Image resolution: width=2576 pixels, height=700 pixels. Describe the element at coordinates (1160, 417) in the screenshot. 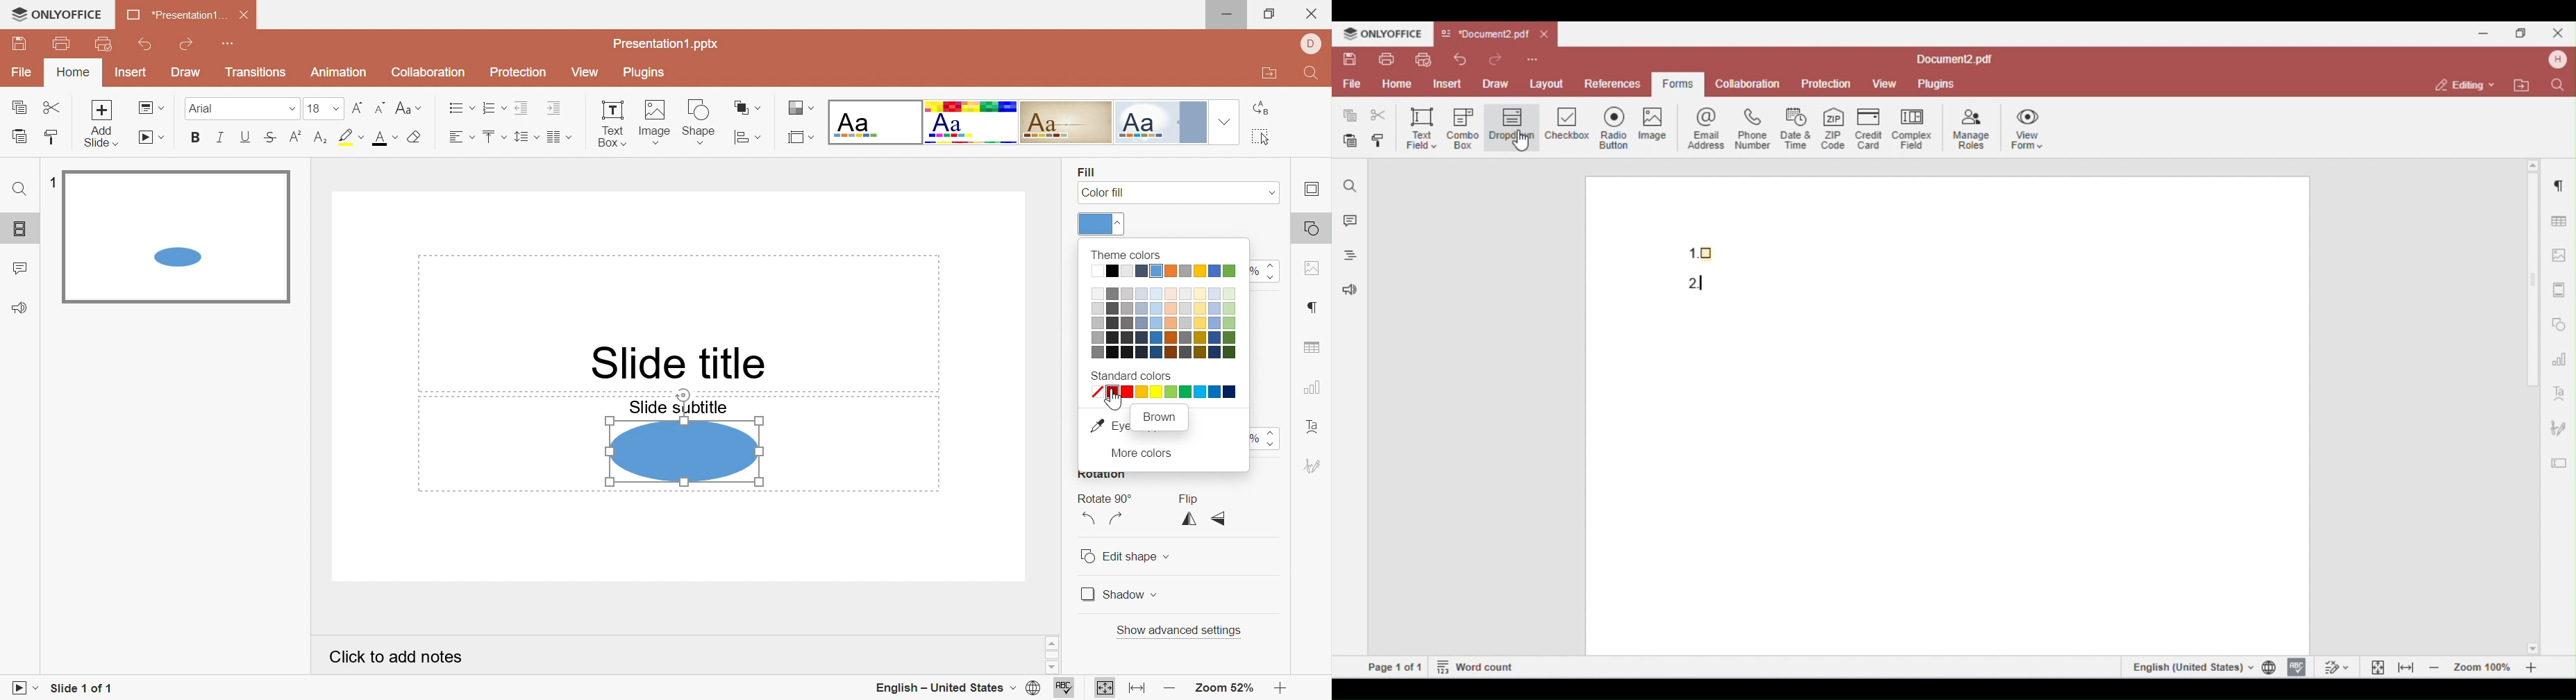

I see `Brown` at that location.